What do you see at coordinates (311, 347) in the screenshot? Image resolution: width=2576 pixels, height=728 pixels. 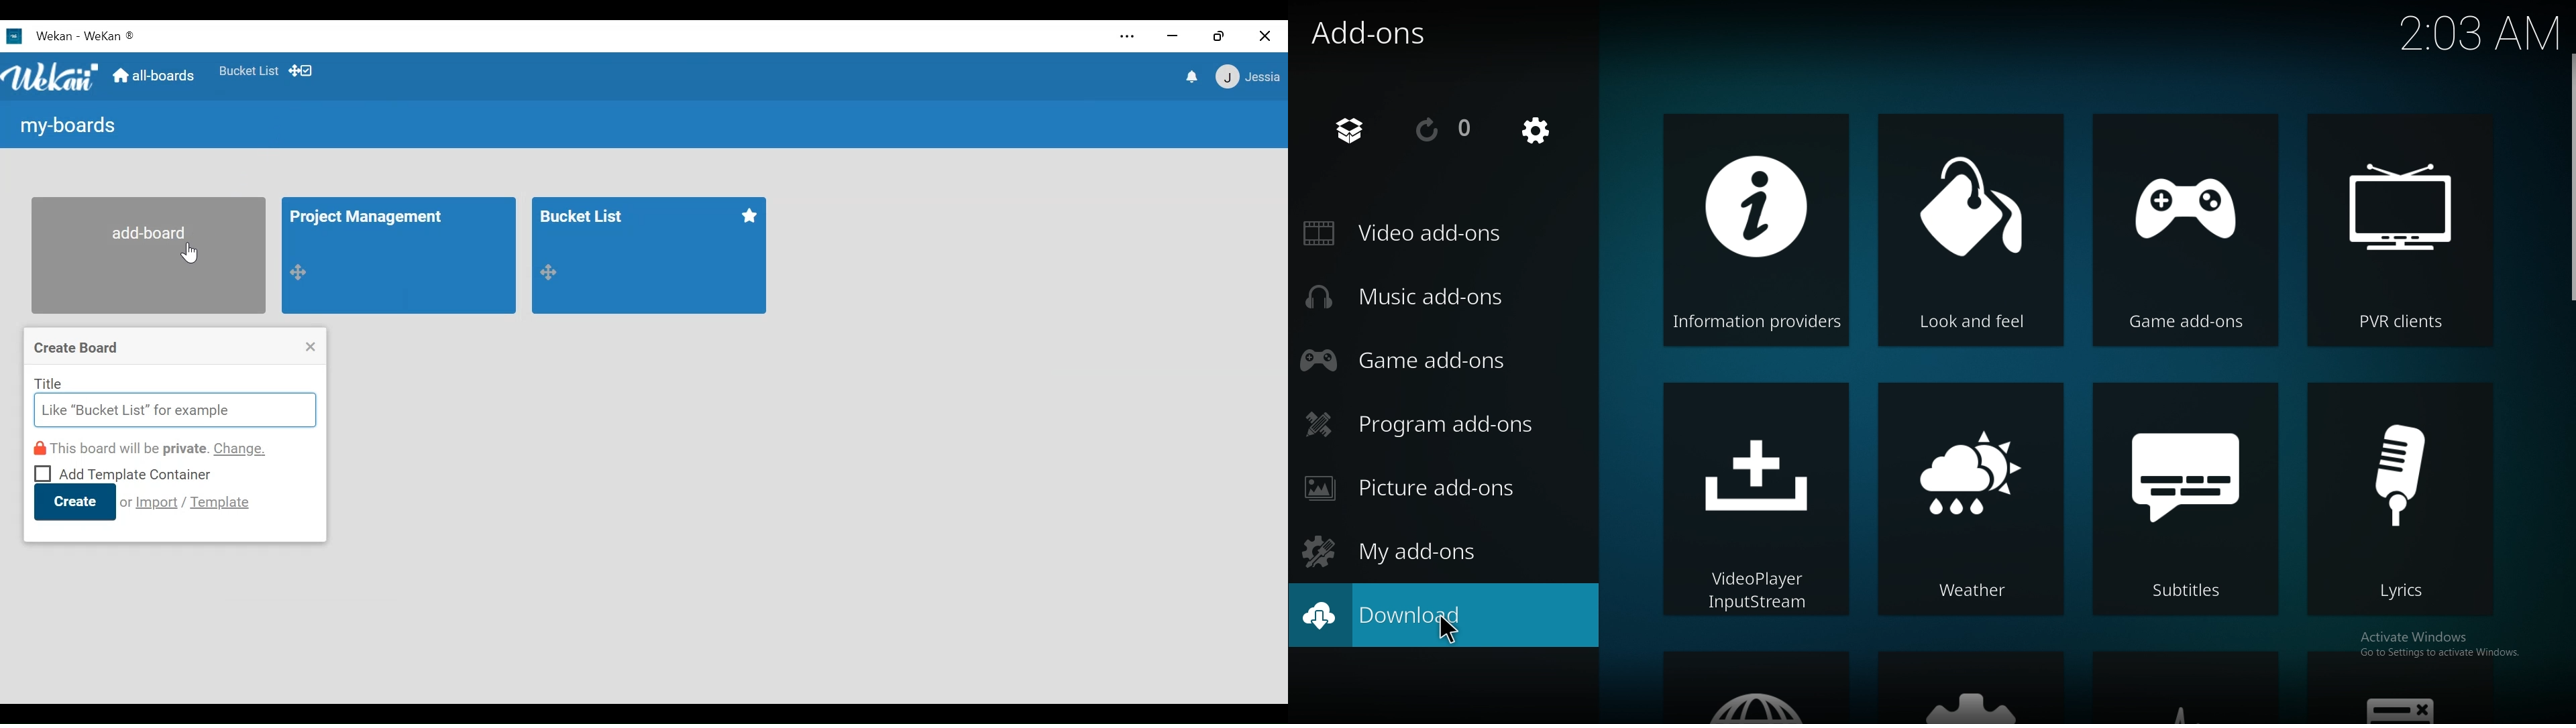 I see `Close` at bounding box center [311, 347].